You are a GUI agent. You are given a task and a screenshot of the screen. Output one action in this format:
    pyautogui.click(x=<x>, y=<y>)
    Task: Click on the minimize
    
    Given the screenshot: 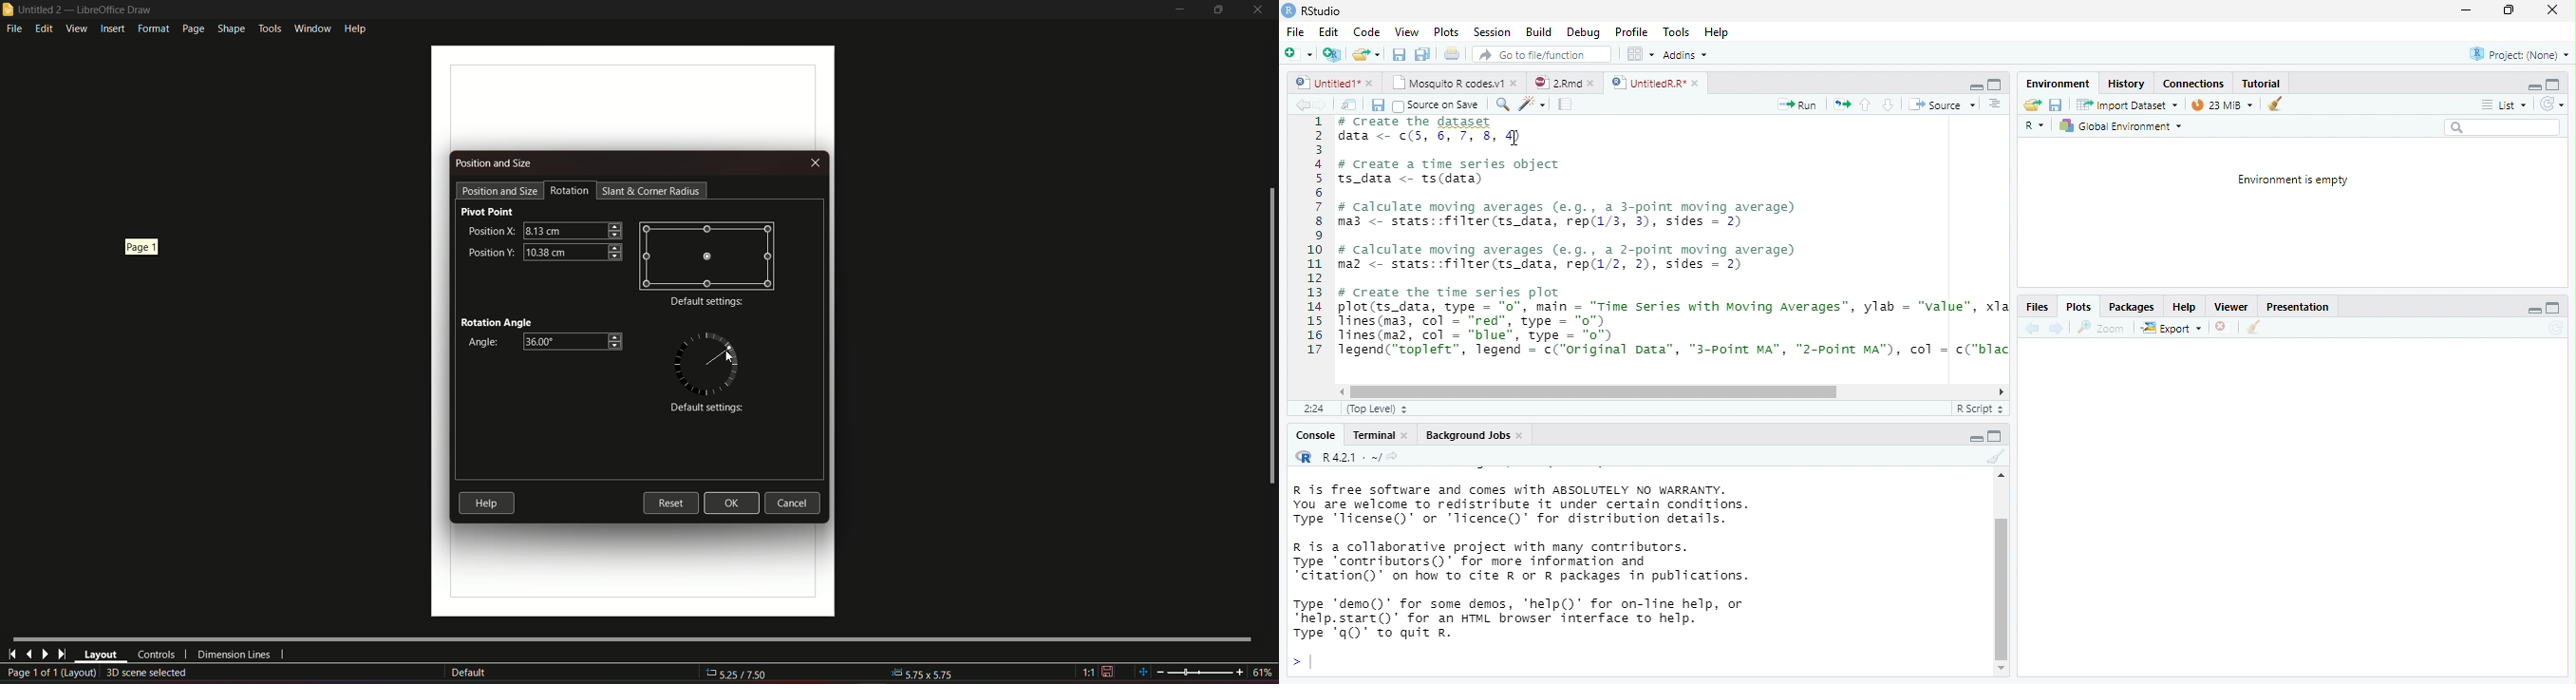 What is the action you would take?
    pyautogui.click(x=1976, y=87)
    